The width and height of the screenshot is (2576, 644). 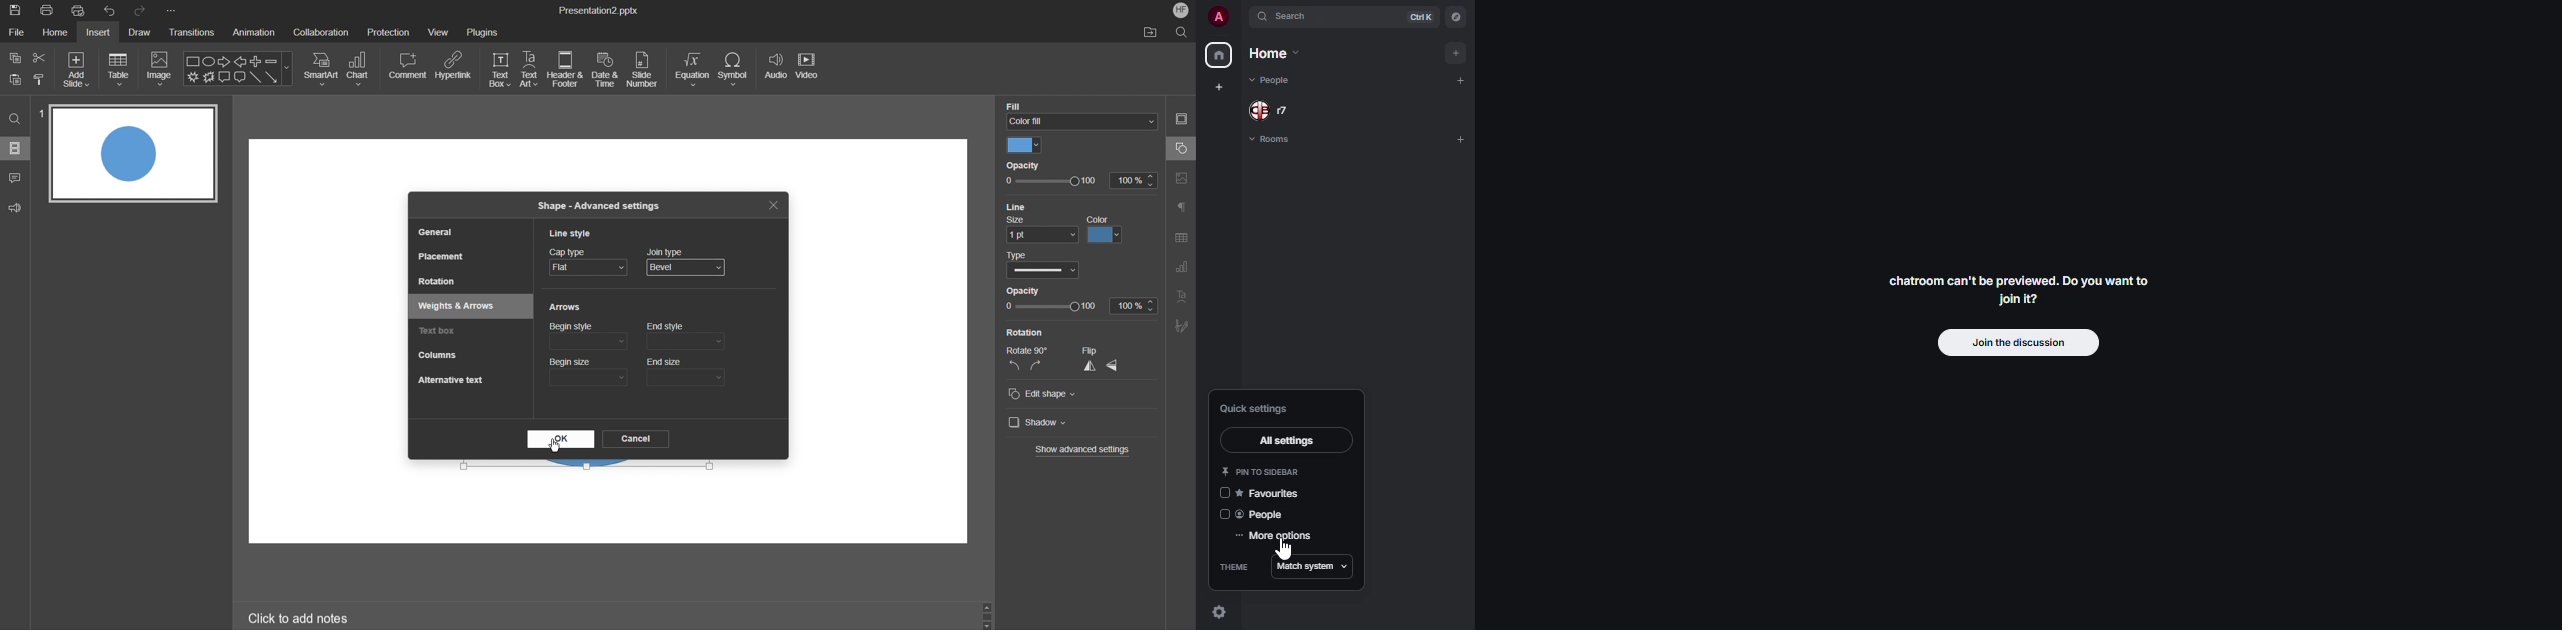 I want to click on match system, so click(x=1315, y=568).